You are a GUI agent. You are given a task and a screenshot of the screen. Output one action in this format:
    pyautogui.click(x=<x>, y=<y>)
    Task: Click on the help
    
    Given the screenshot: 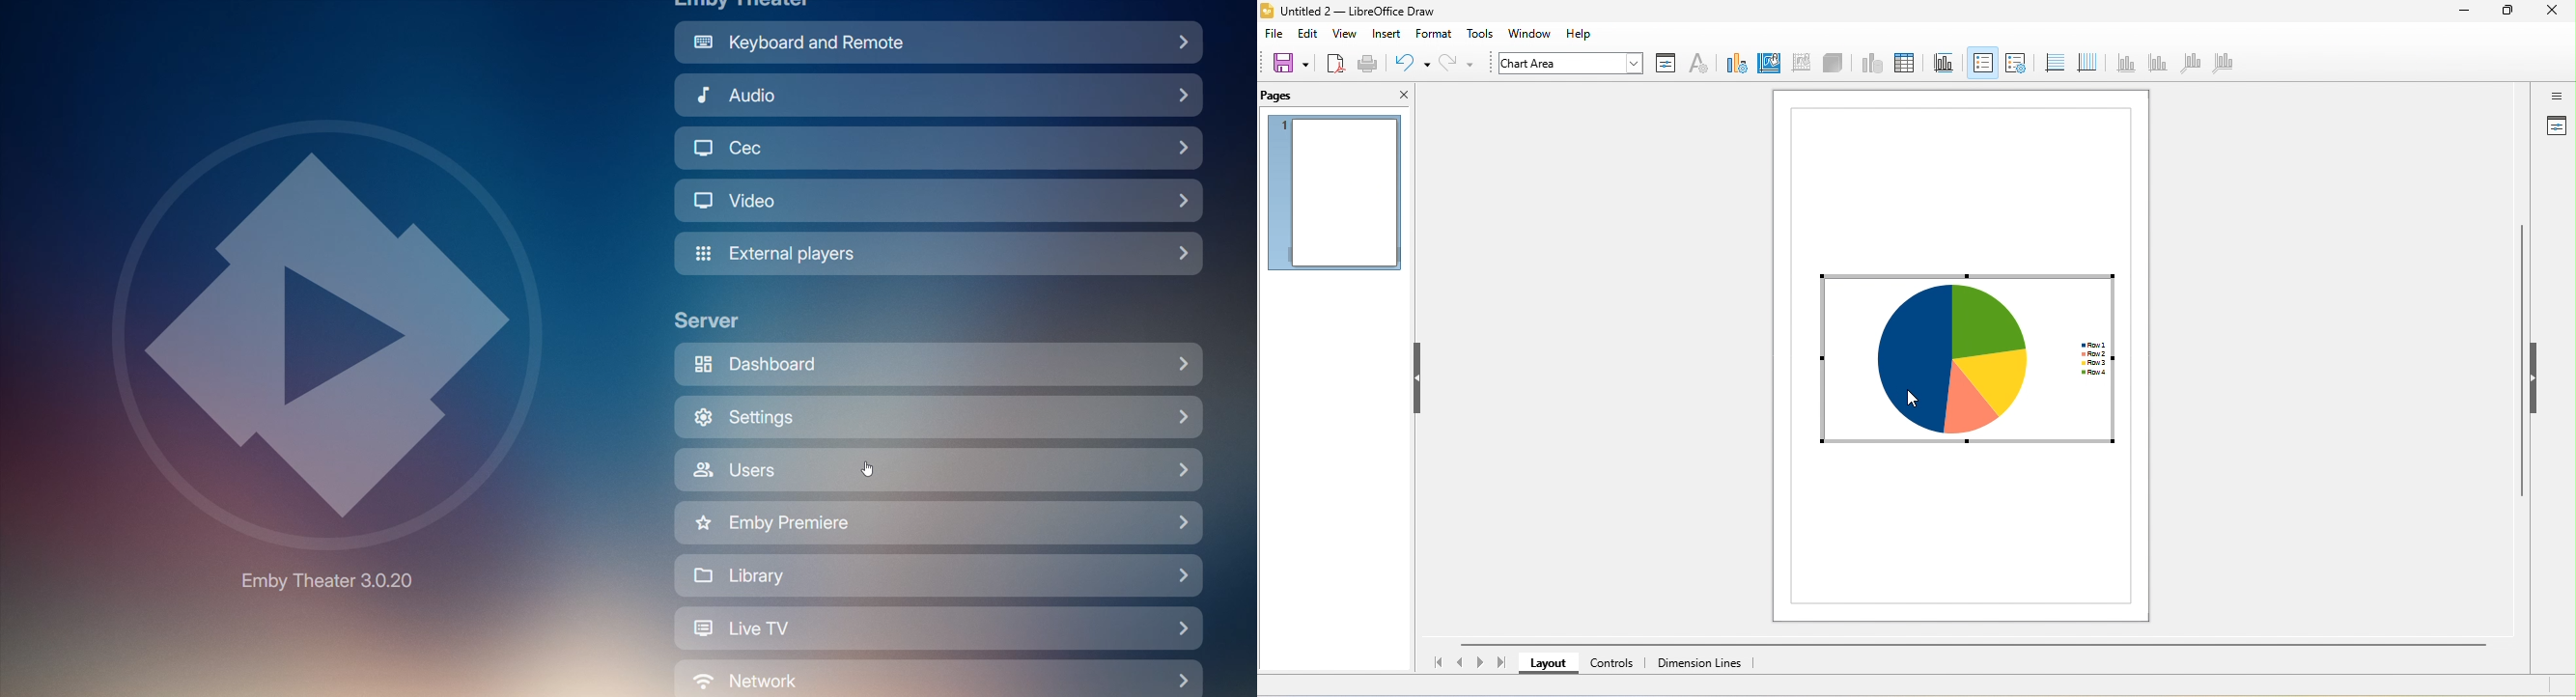 What is the action you would take?
    pyautogui.click(x=1583, y=34)
    